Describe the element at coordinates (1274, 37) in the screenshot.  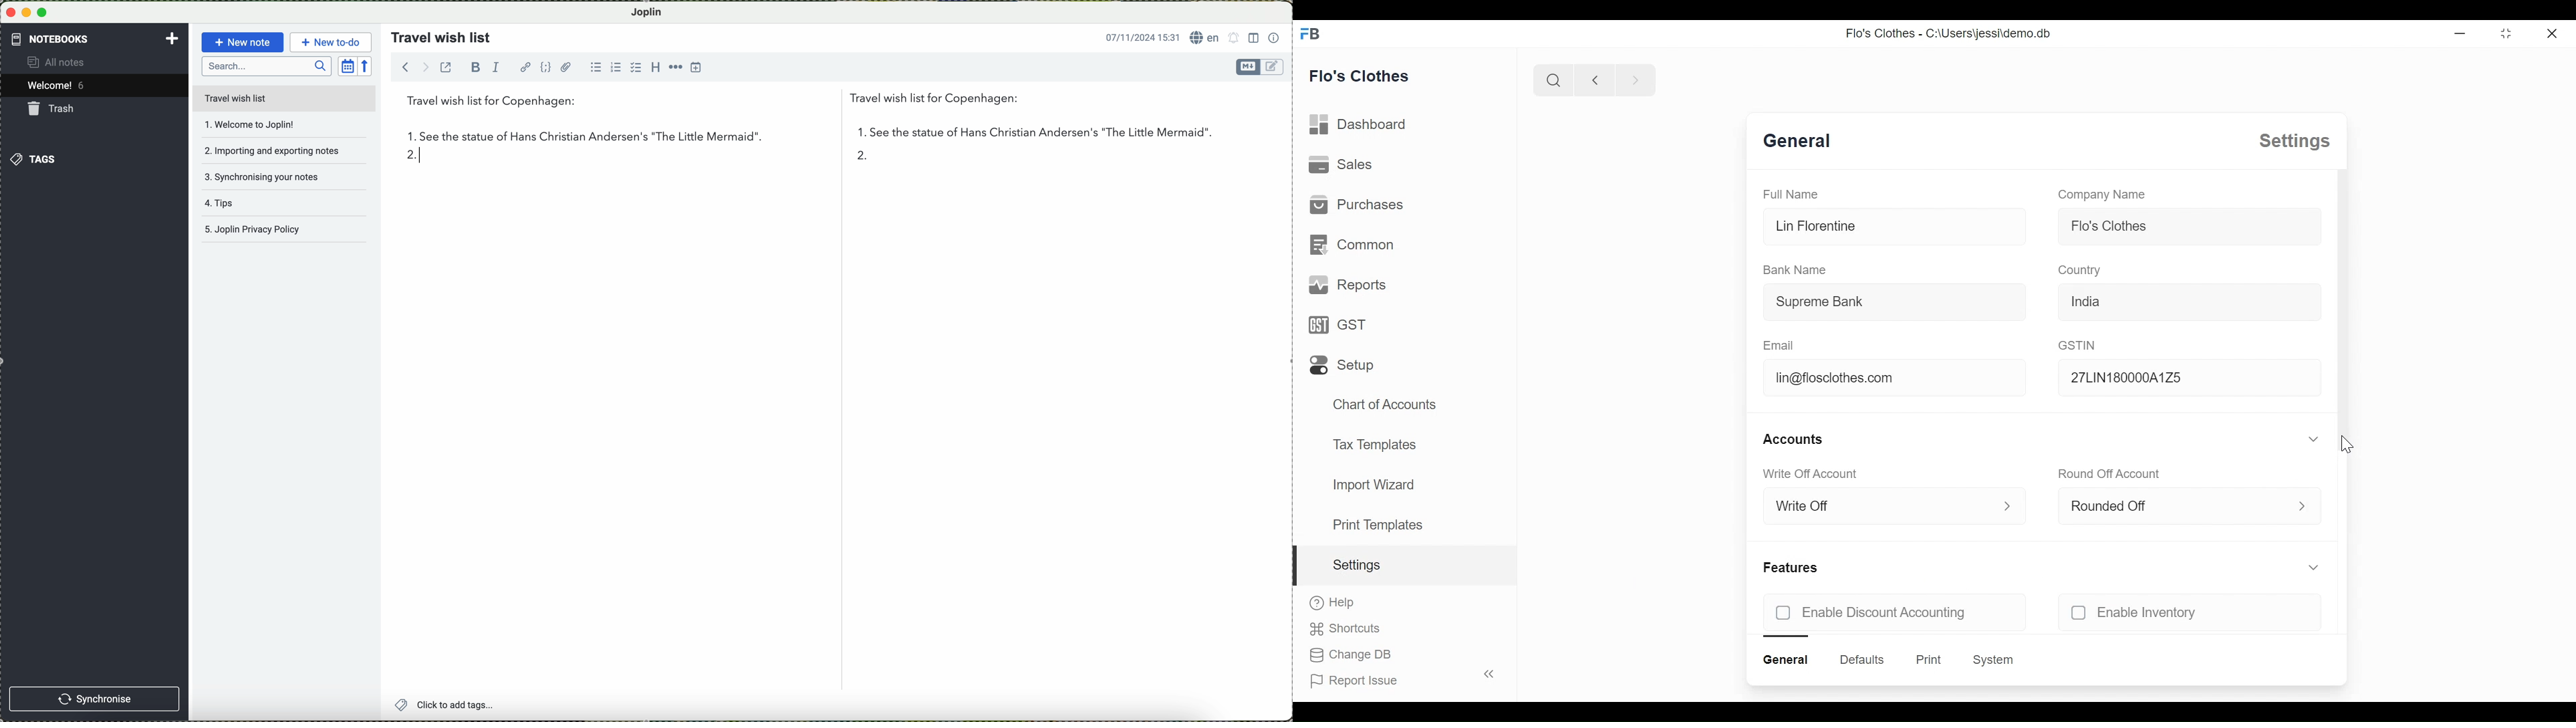
I see `note properties` at that location.